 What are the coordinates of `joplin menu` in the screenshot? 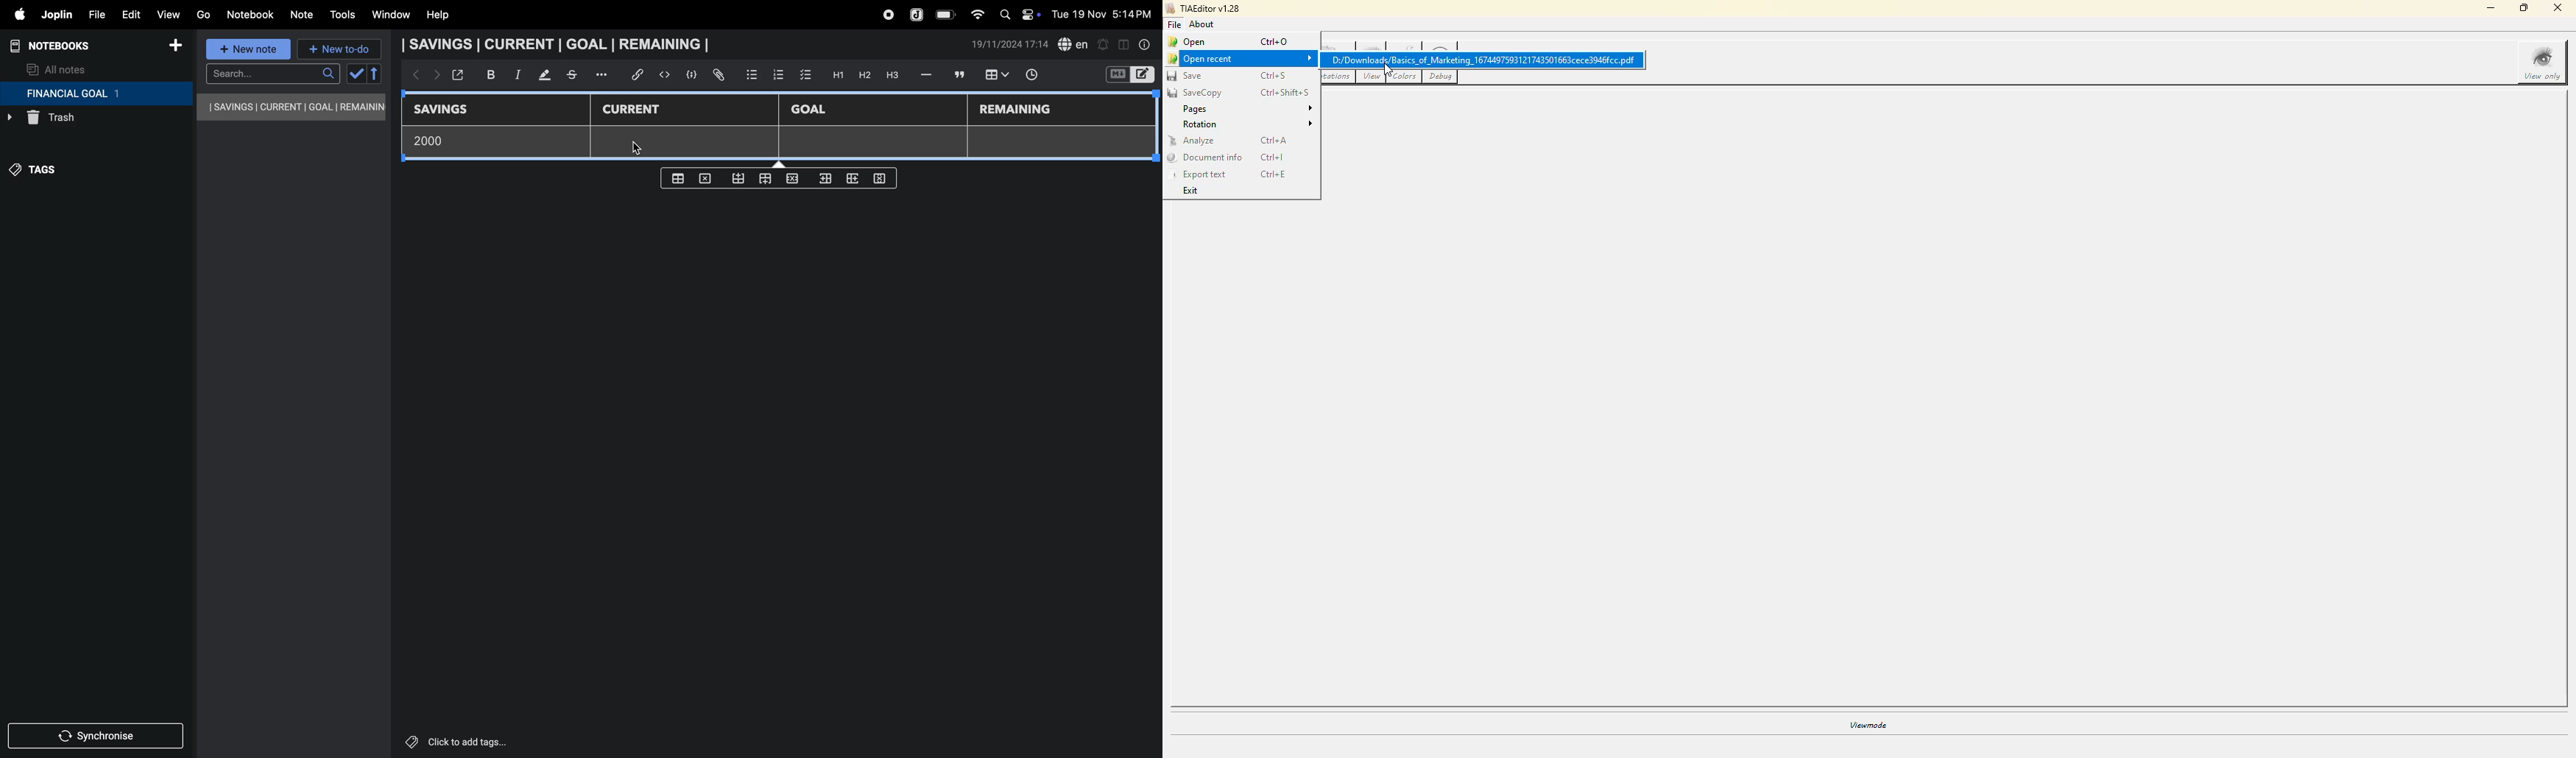 It's located at (55, 15).